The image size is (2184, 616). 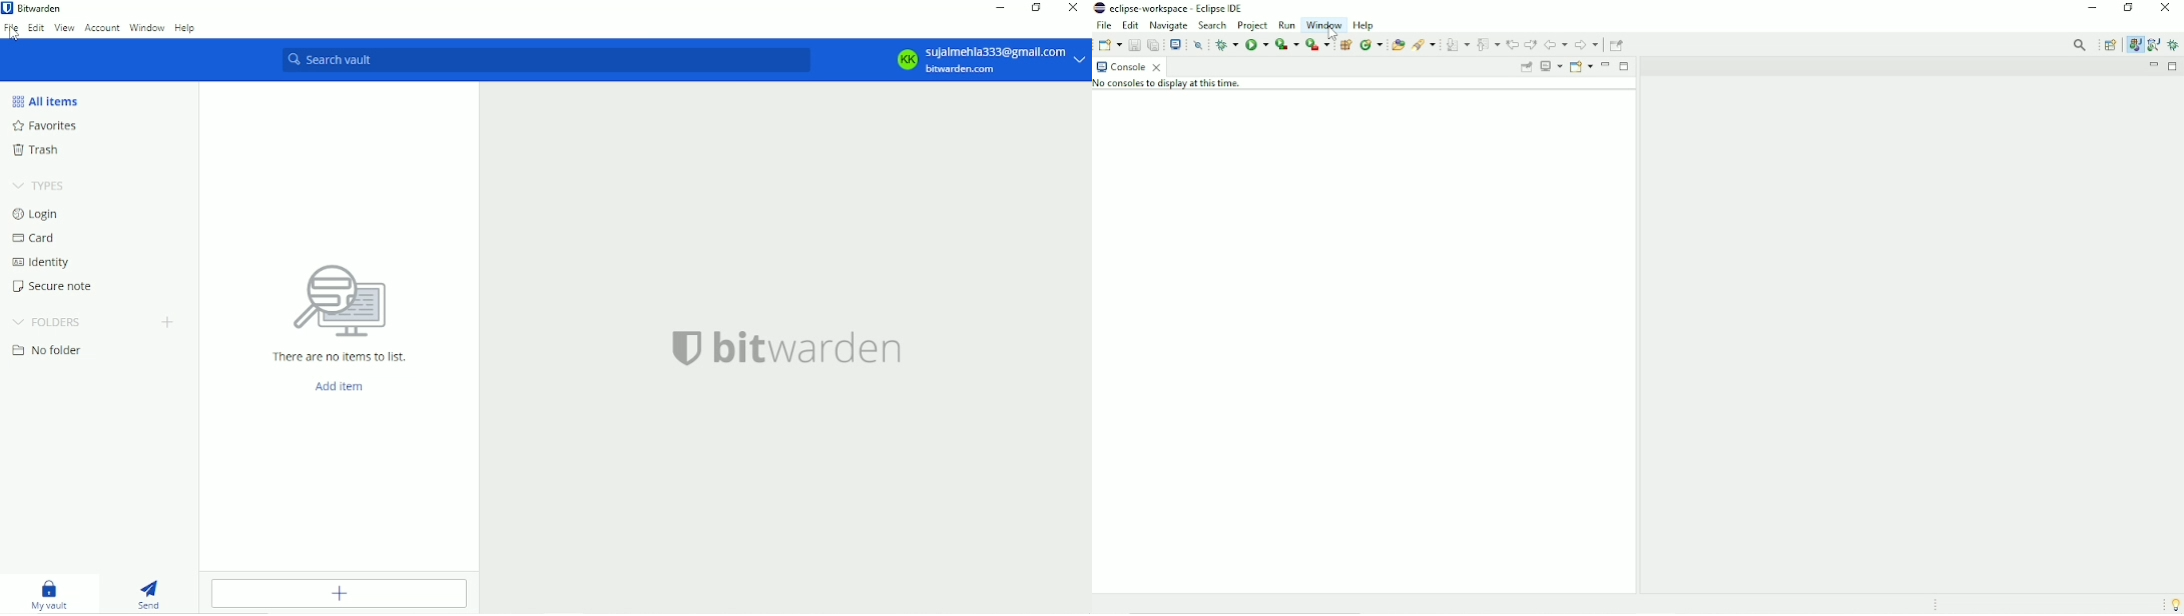 I want to click on Run, so click(x=1256, y=44).